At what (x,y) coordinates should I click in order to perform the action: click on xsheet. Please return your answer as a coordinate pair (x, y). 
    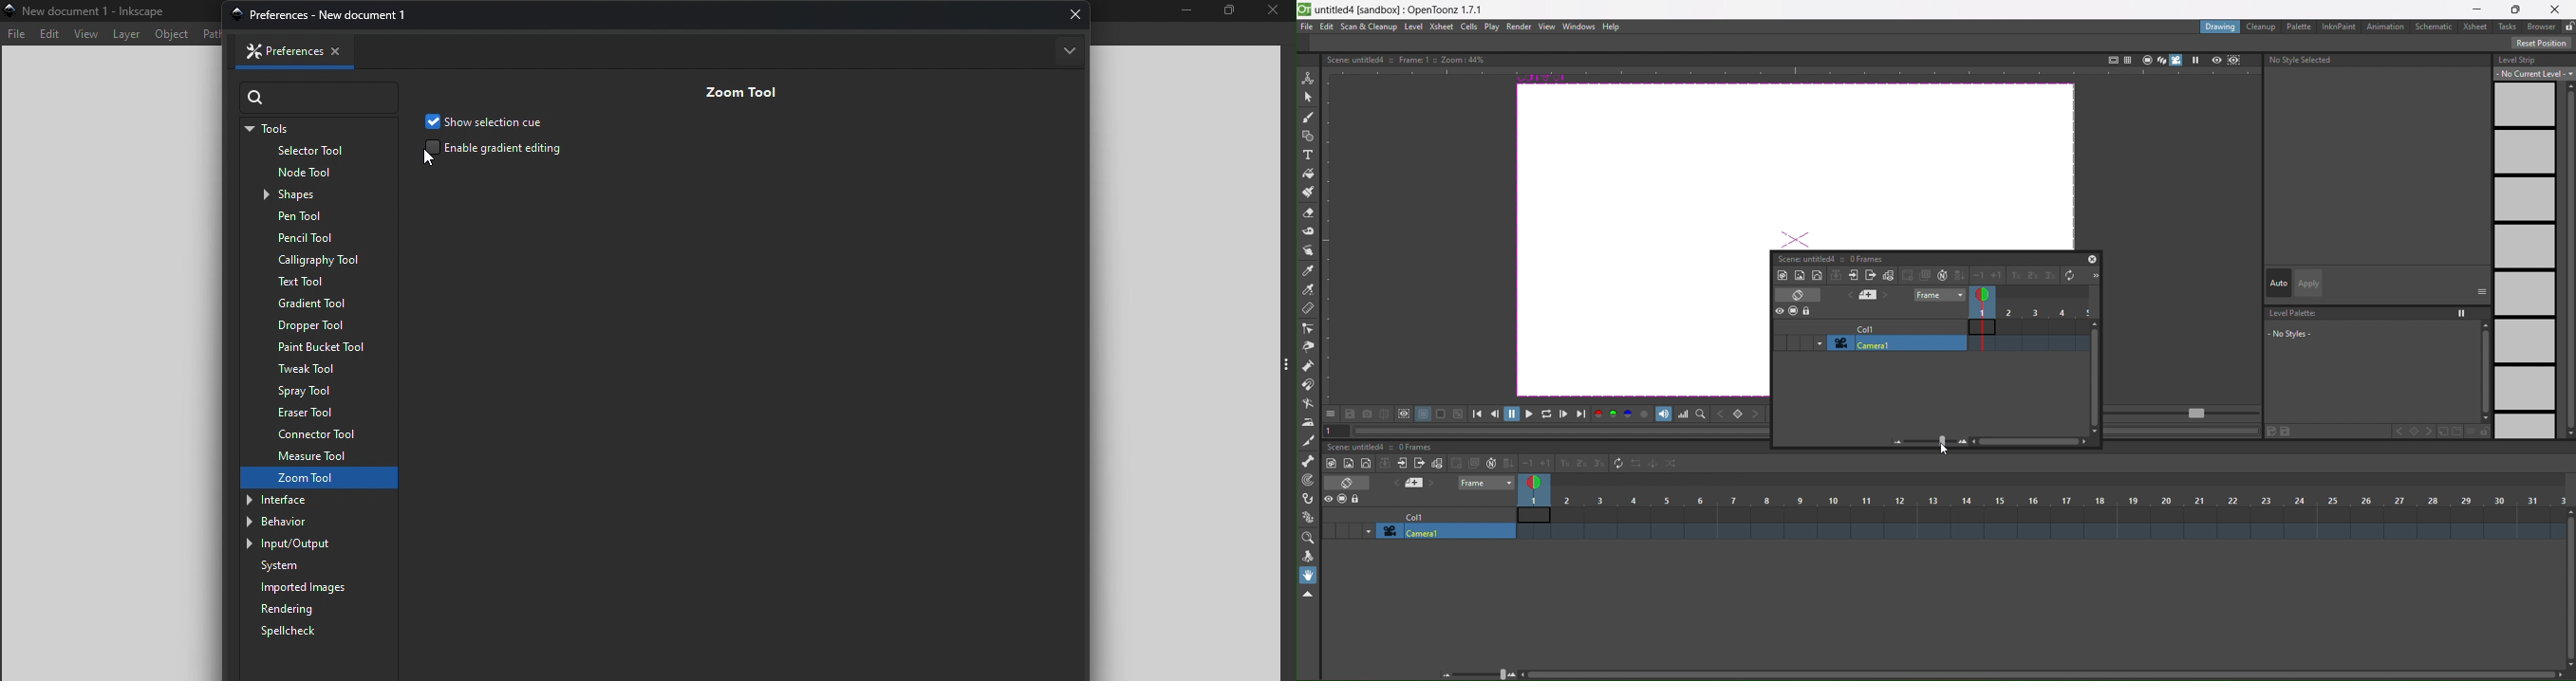
    Looking at the image, I should click on (1441, 26).